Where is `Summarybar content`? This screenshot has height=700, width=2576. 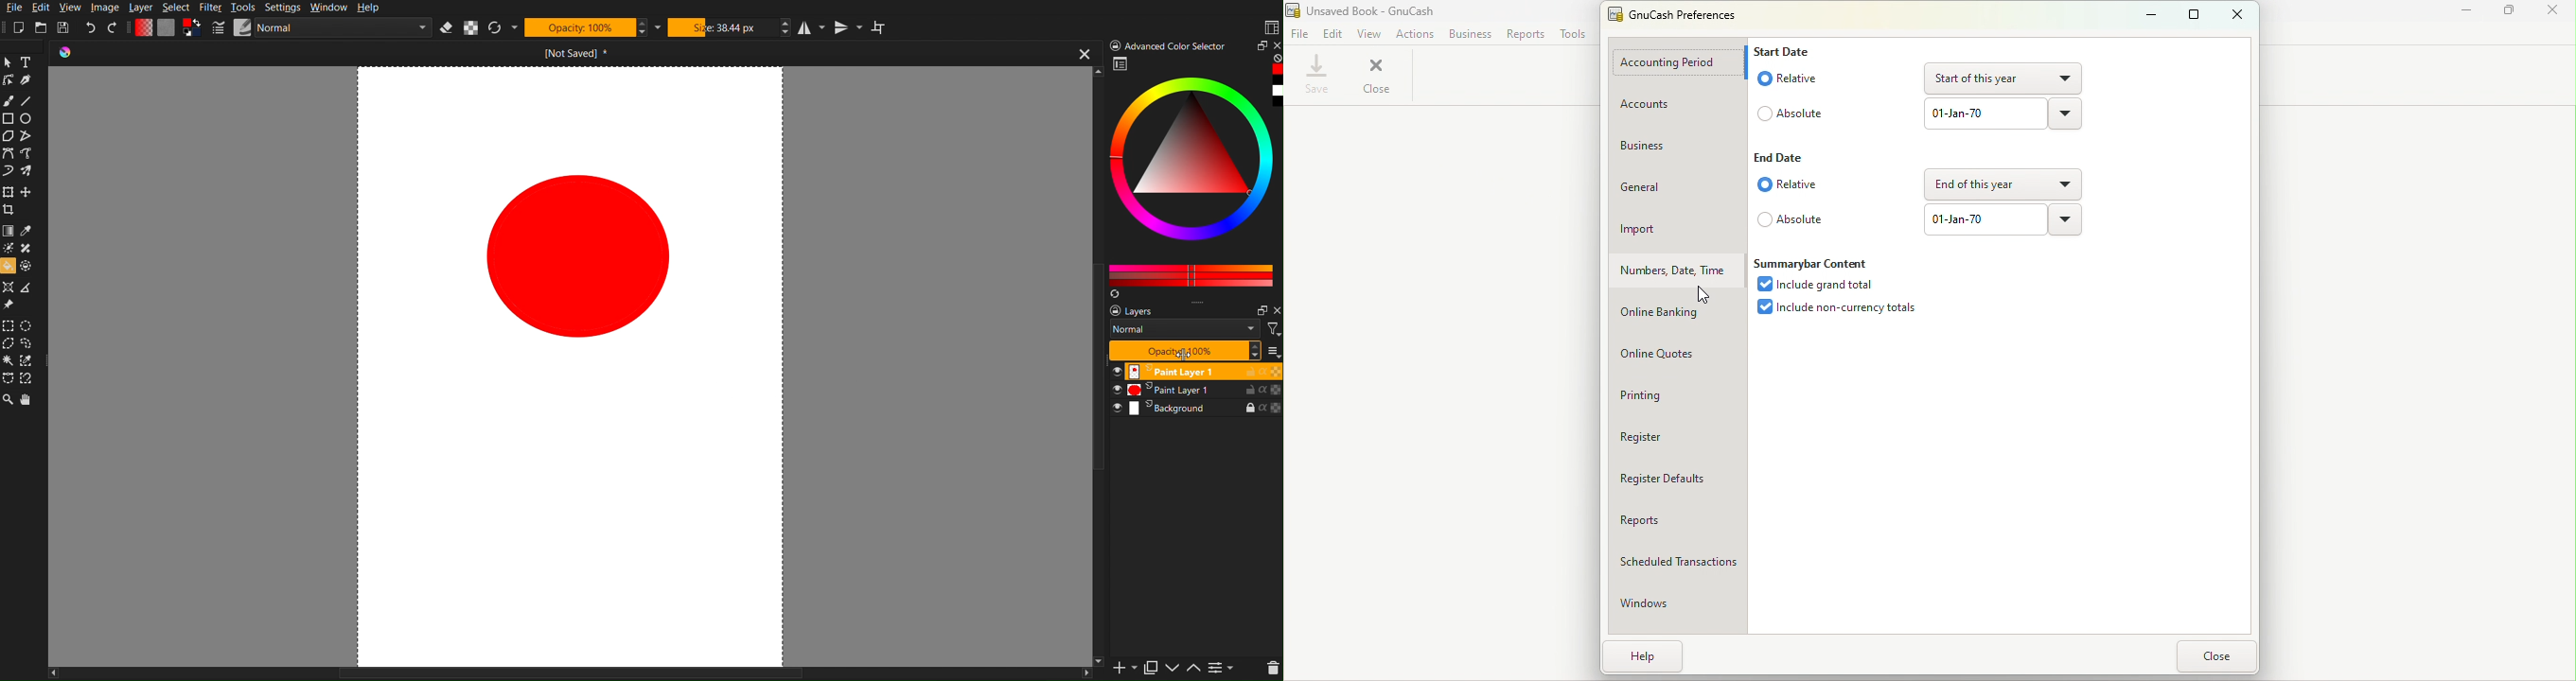
Summarybar content is located at coordinates (1811, 264).